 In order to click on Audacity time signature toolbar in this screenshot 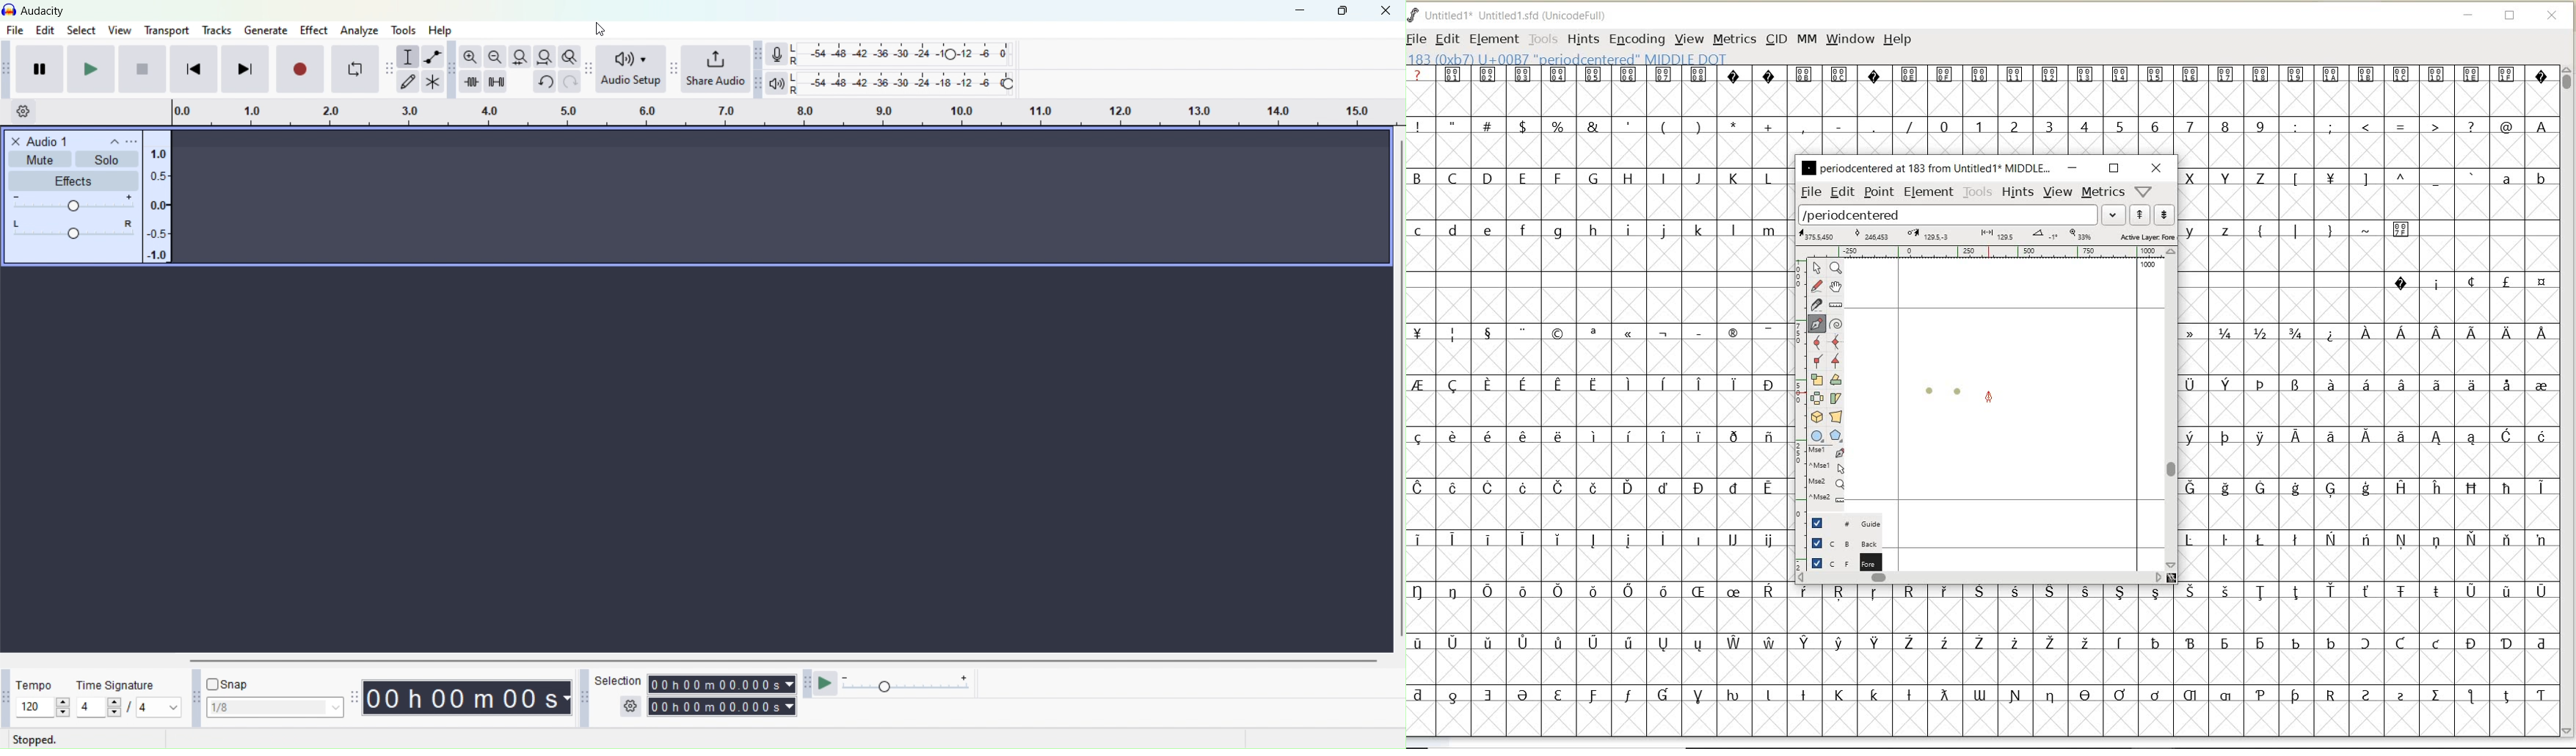, I will do `click(4, 698)`.